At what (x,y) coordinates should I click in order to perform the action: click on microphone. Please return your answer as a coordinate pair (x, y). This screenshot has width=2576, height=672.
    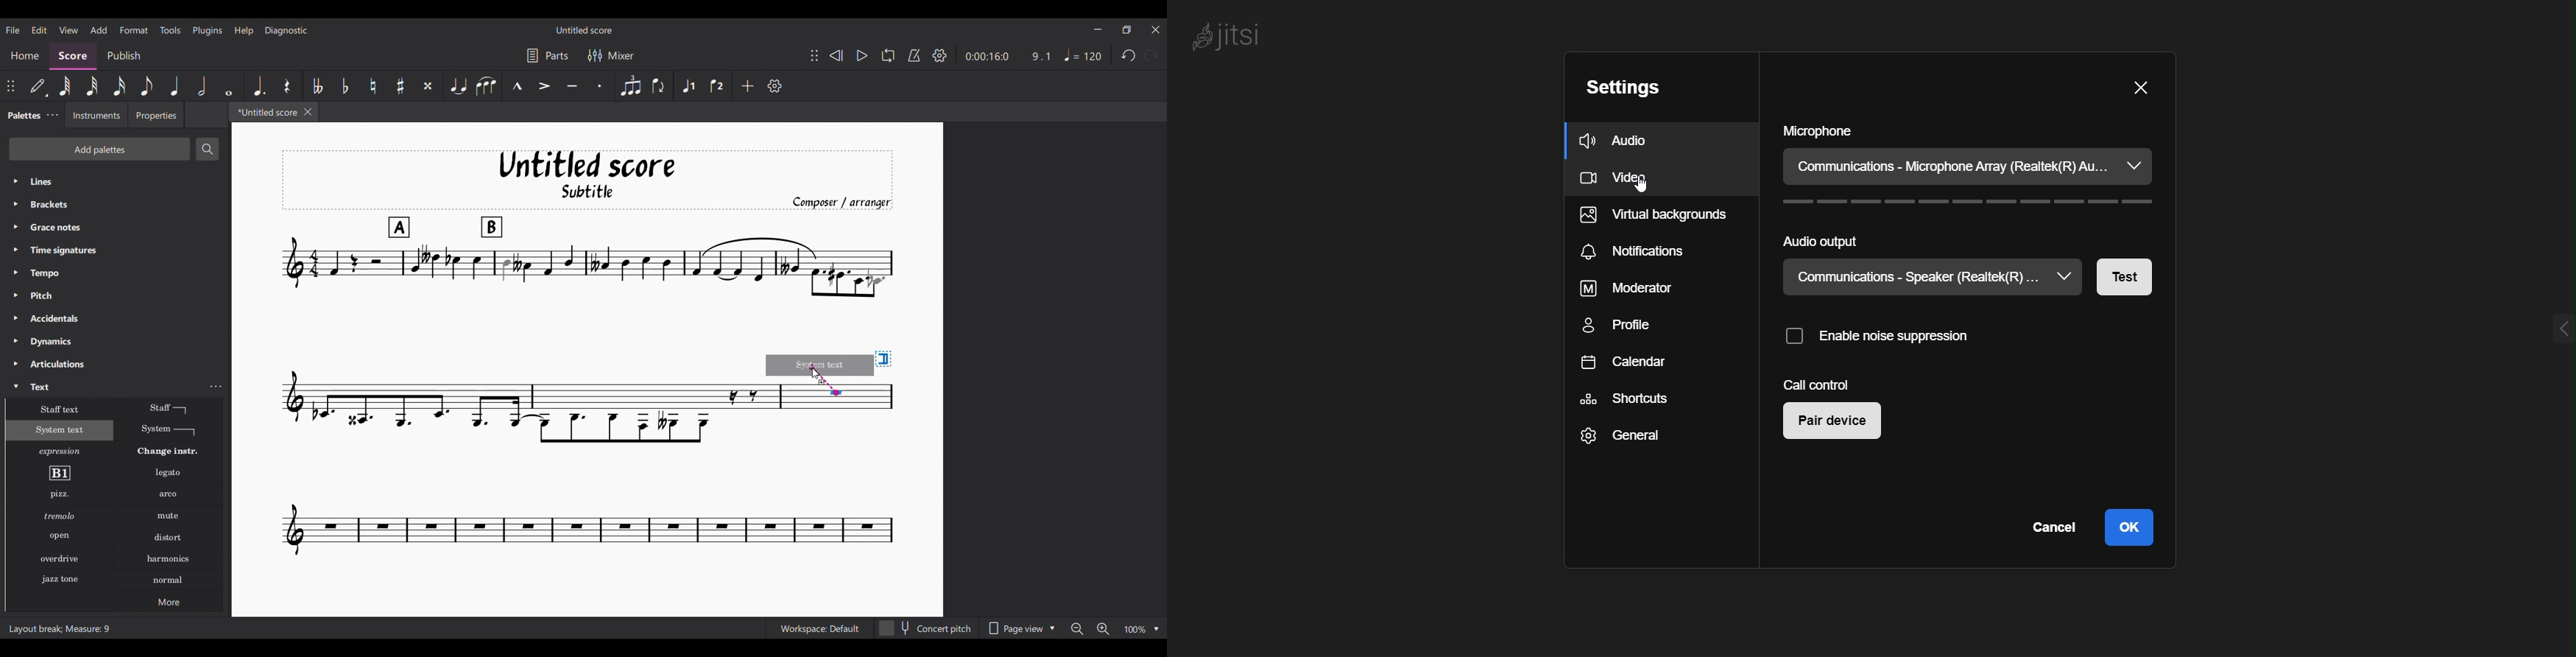
    Looking at the image, I should click on (1826, 133).